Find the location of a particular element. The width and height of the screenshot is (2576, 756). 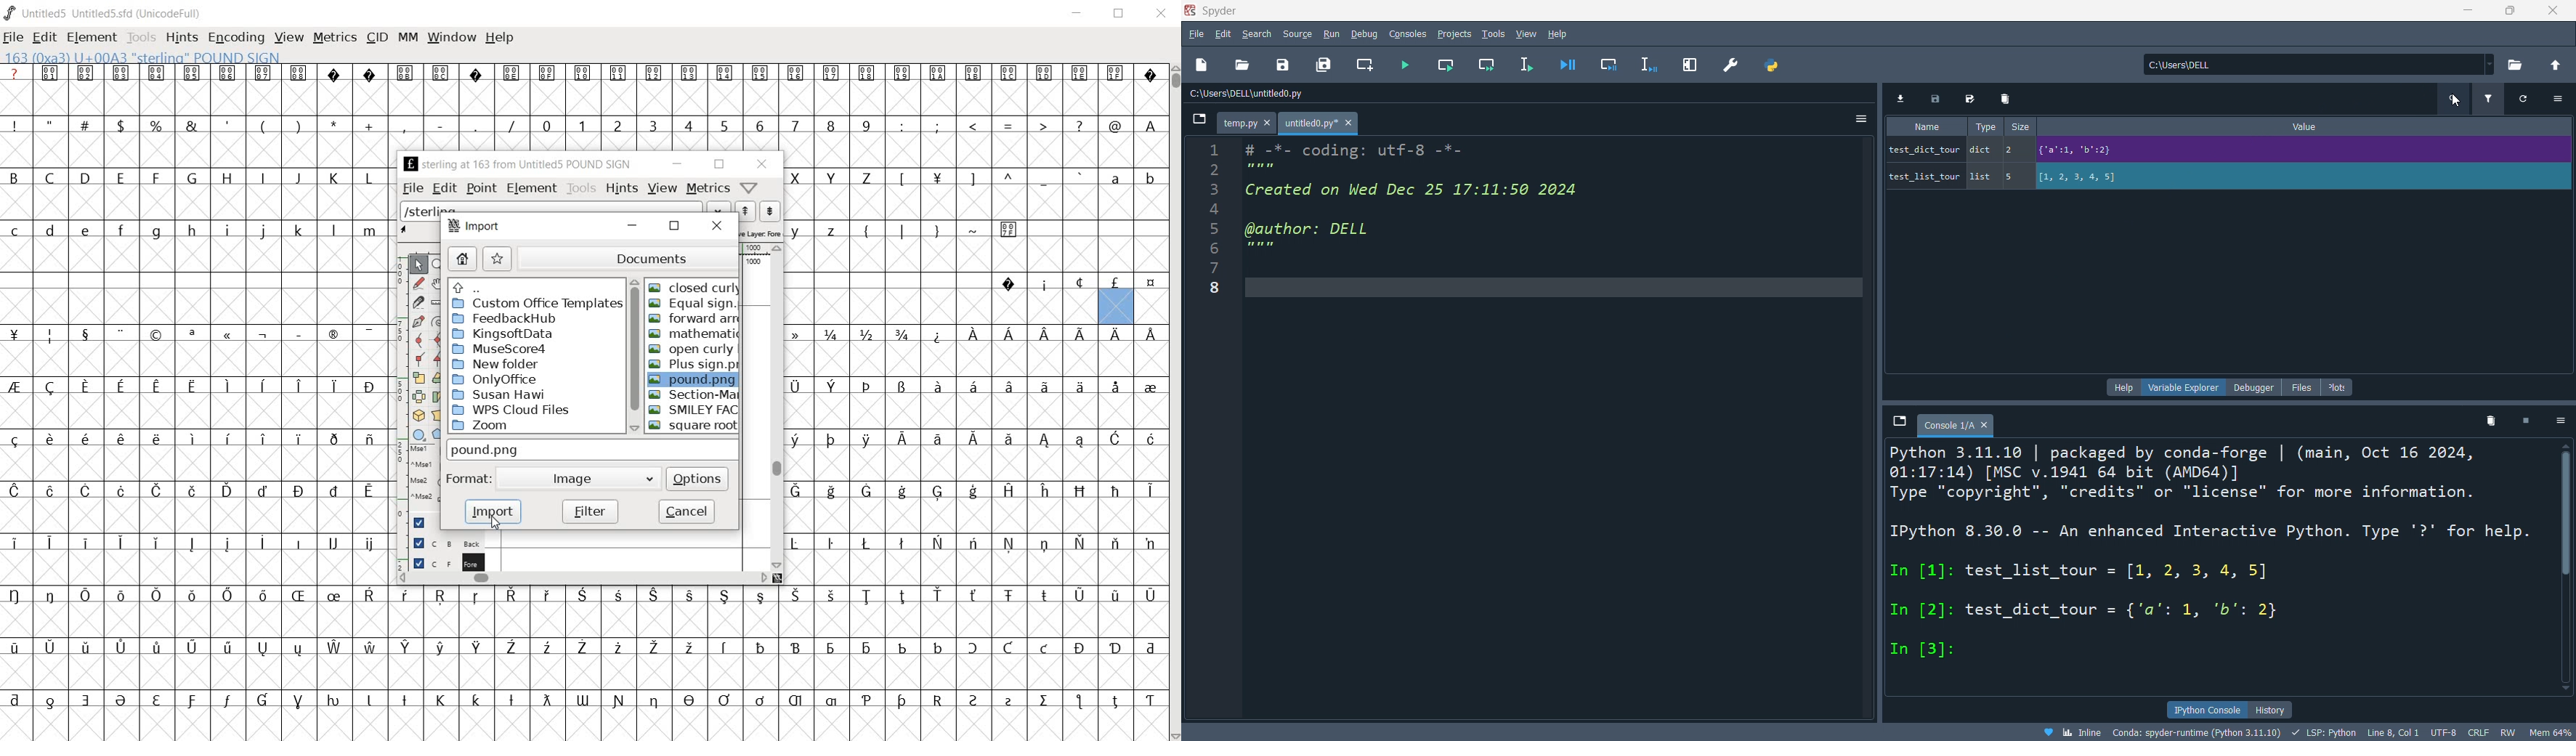

view is located at coordinates (1524, 33).